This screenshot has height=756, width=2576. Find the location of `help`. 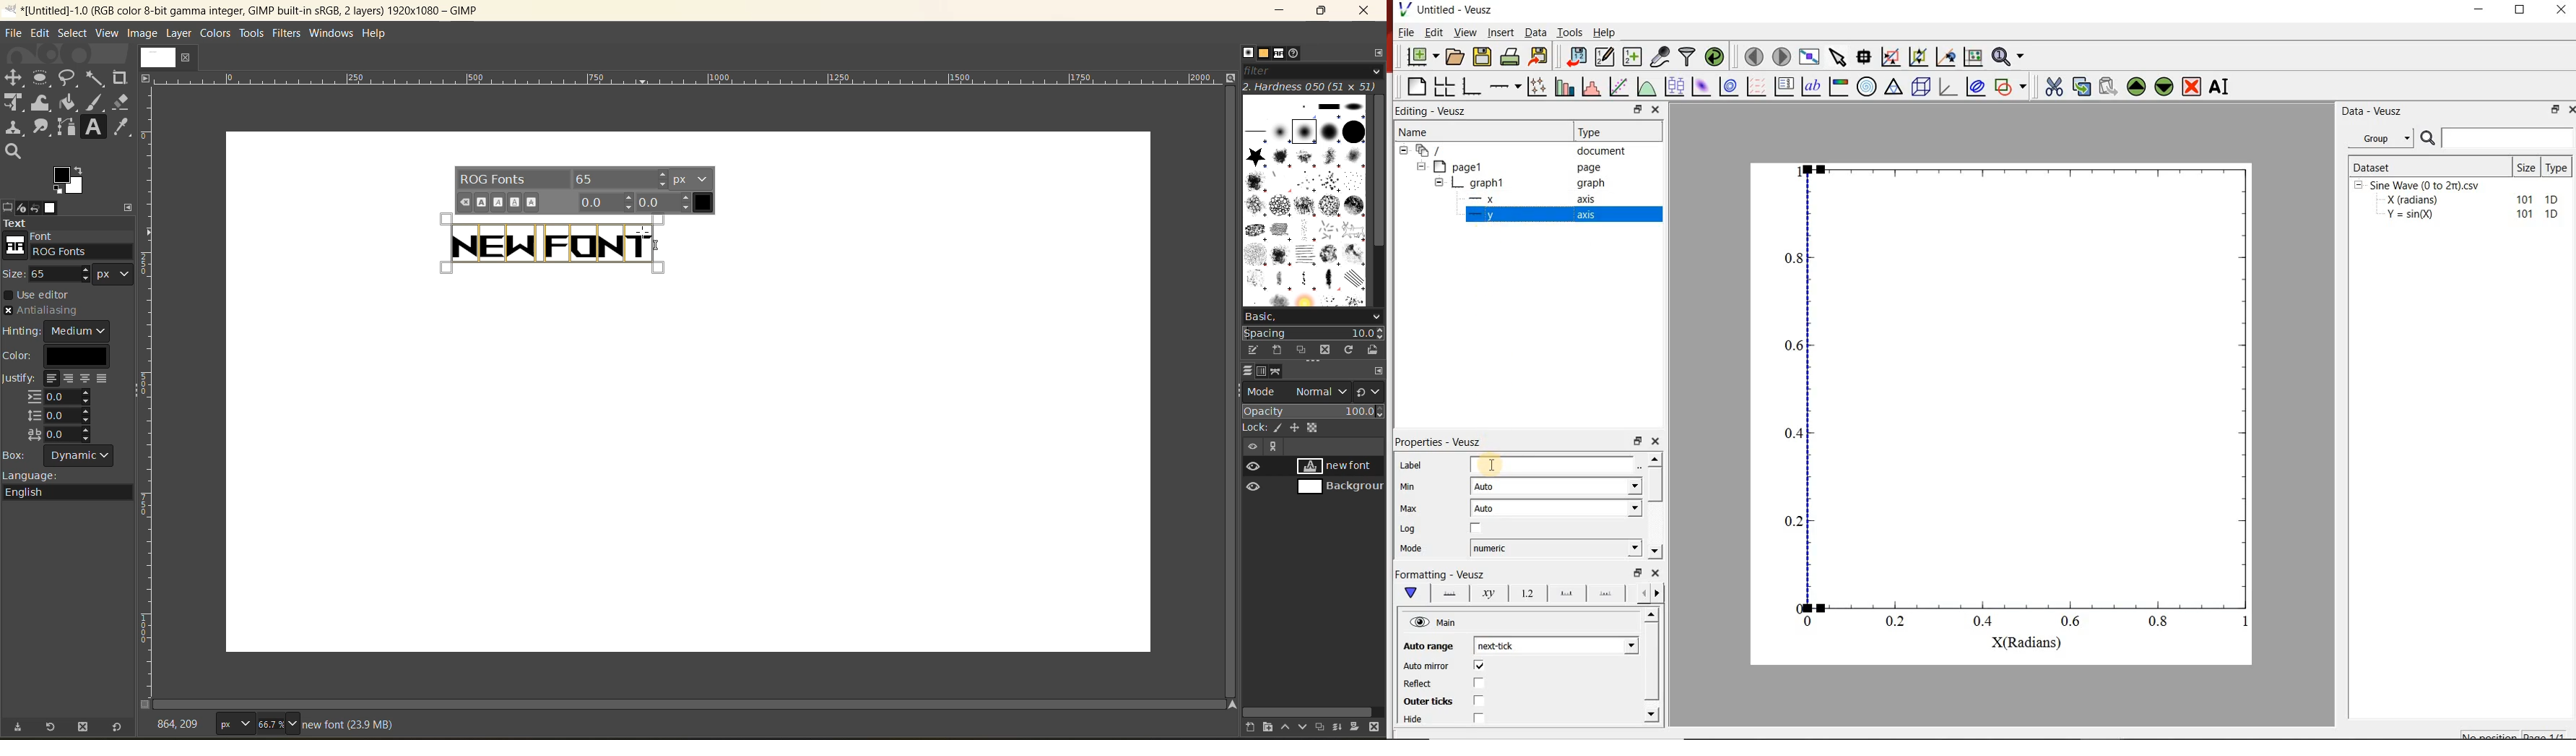

help is located at coordinates (381, 35).